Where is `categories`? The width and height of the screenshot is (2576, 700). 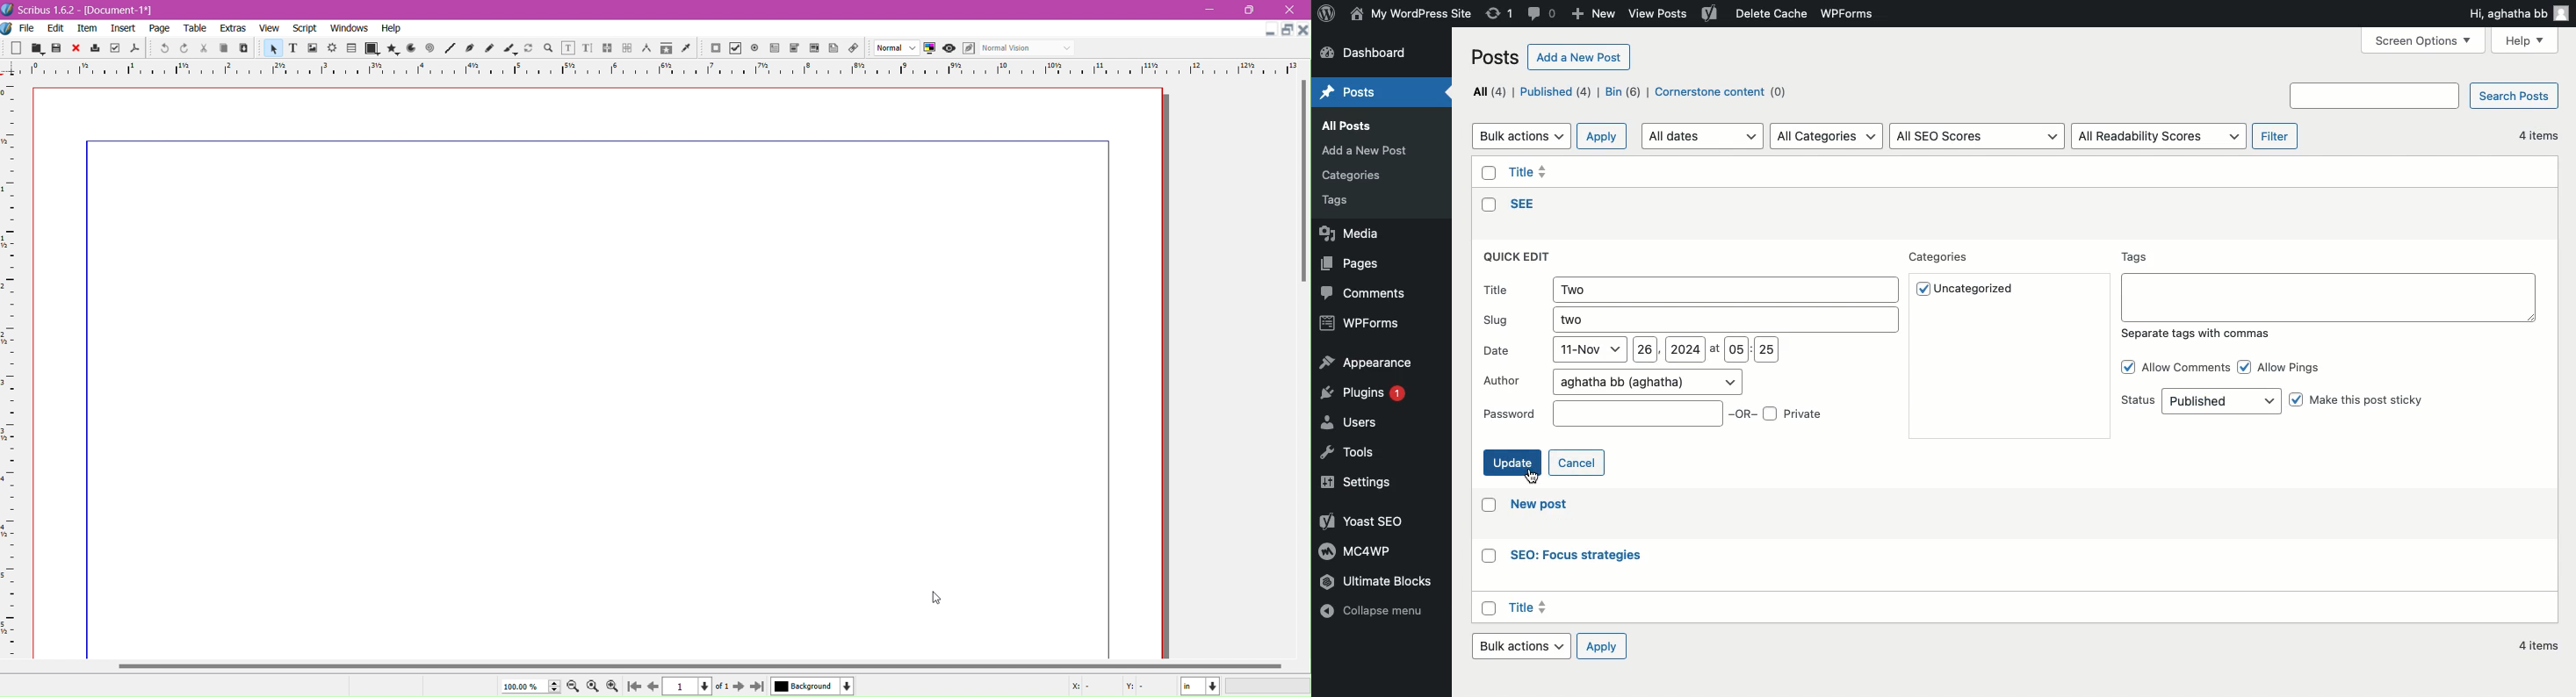
categories is located at coordinates (1358, 172).